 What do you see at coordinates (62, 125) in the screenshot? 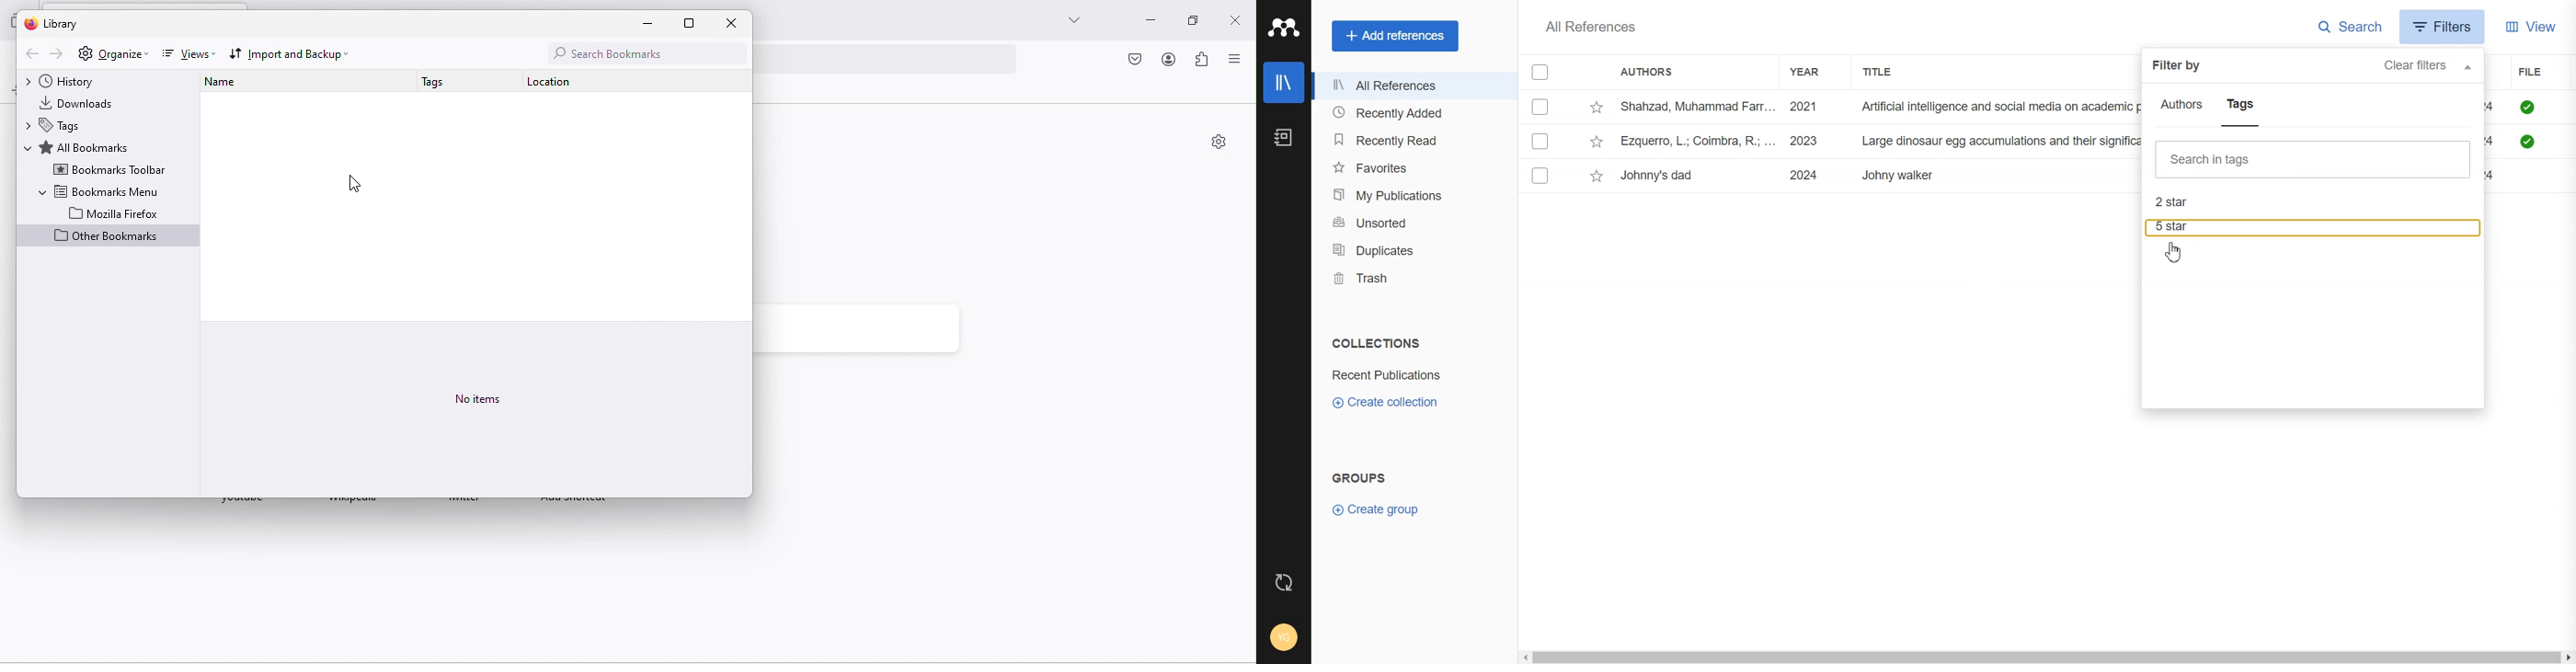
I see `tags` at bounding box center [62, 125].